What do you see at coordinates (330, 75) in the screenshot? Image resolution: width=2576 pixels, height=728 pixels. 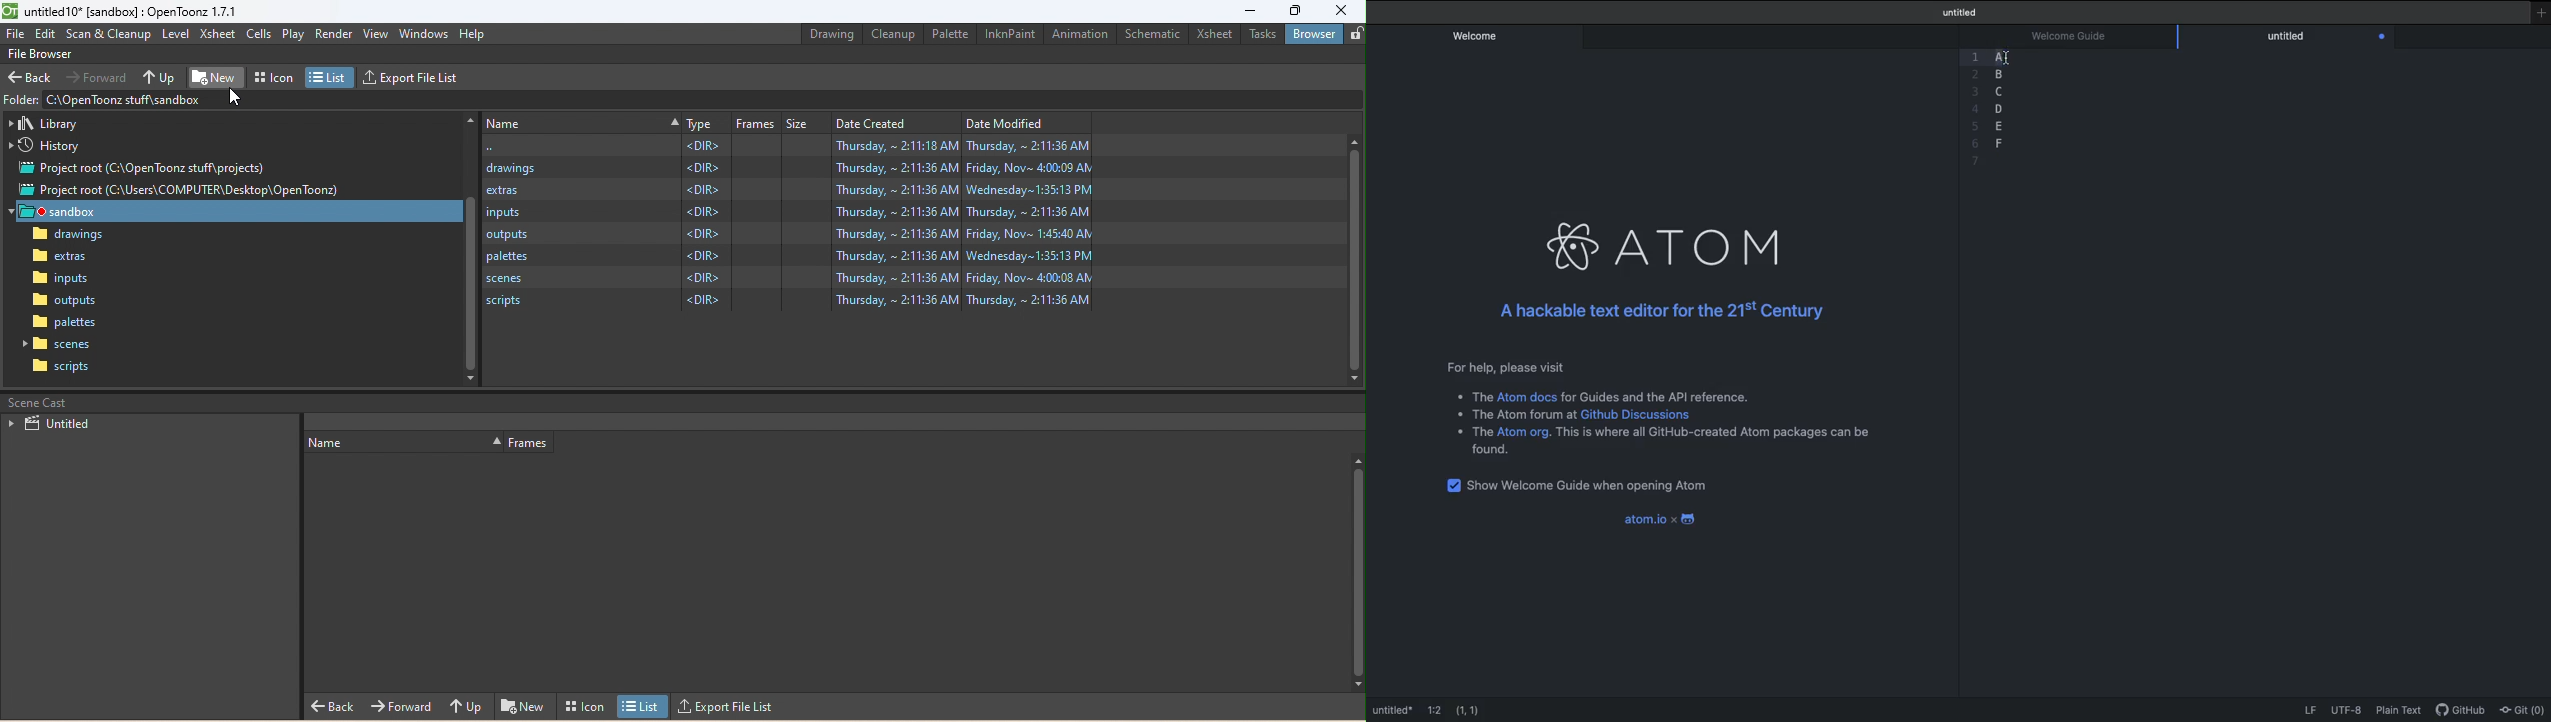 I see `List` at bounding box center [330, 75].